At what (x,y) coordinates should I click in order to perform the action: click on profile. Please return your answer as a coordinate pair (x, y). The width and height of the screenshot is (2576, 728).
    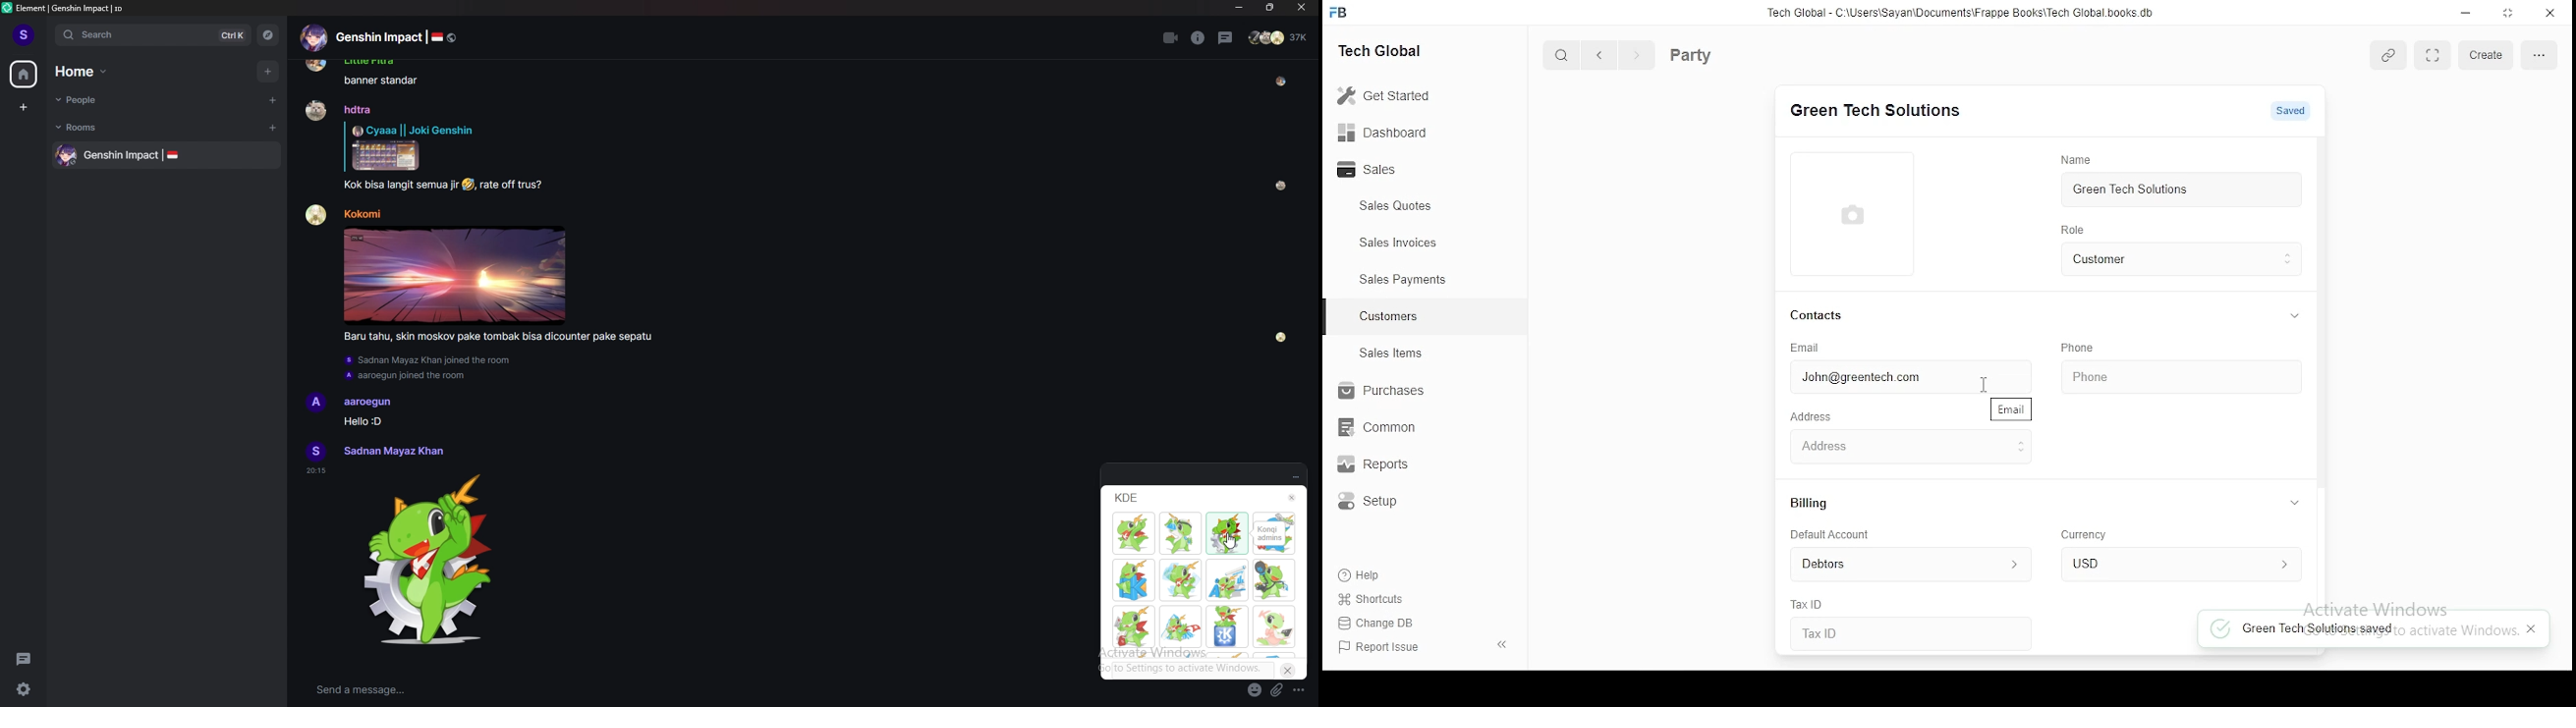
    Looking at the image, I should click on (25, 34).